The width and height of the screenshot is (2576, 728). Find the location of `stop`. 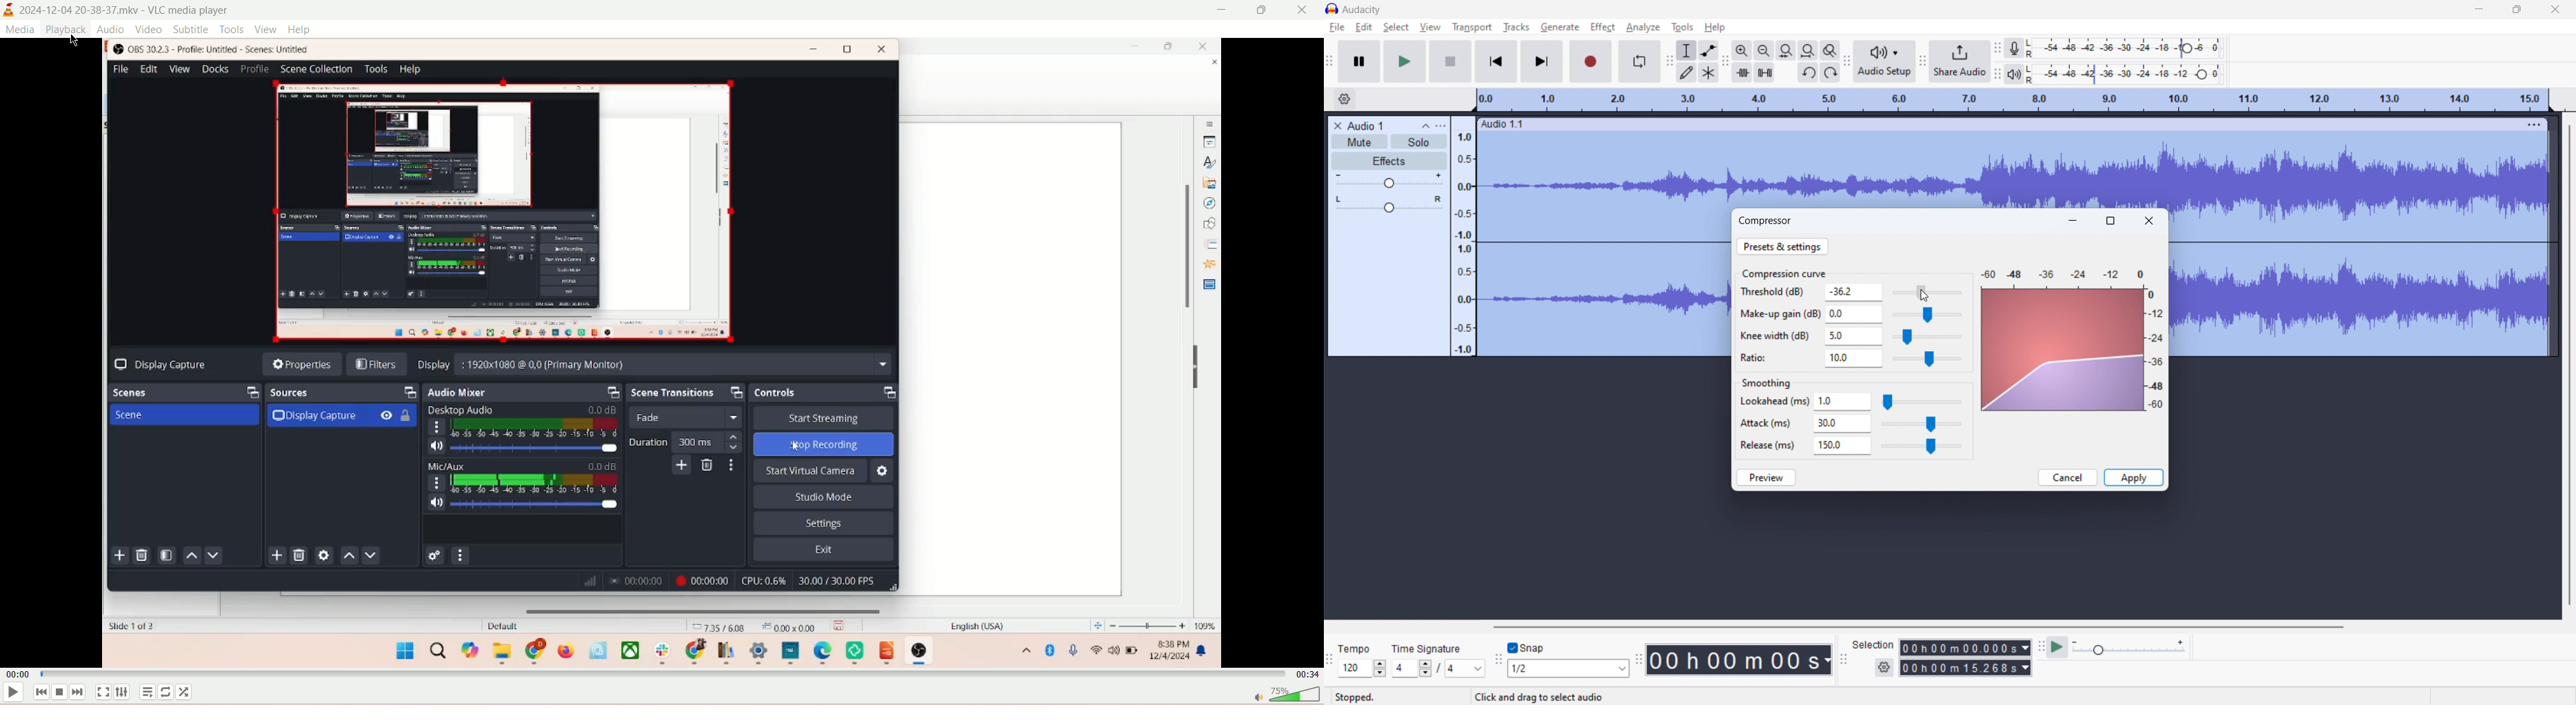

stop is located at coordinates (59, 693).